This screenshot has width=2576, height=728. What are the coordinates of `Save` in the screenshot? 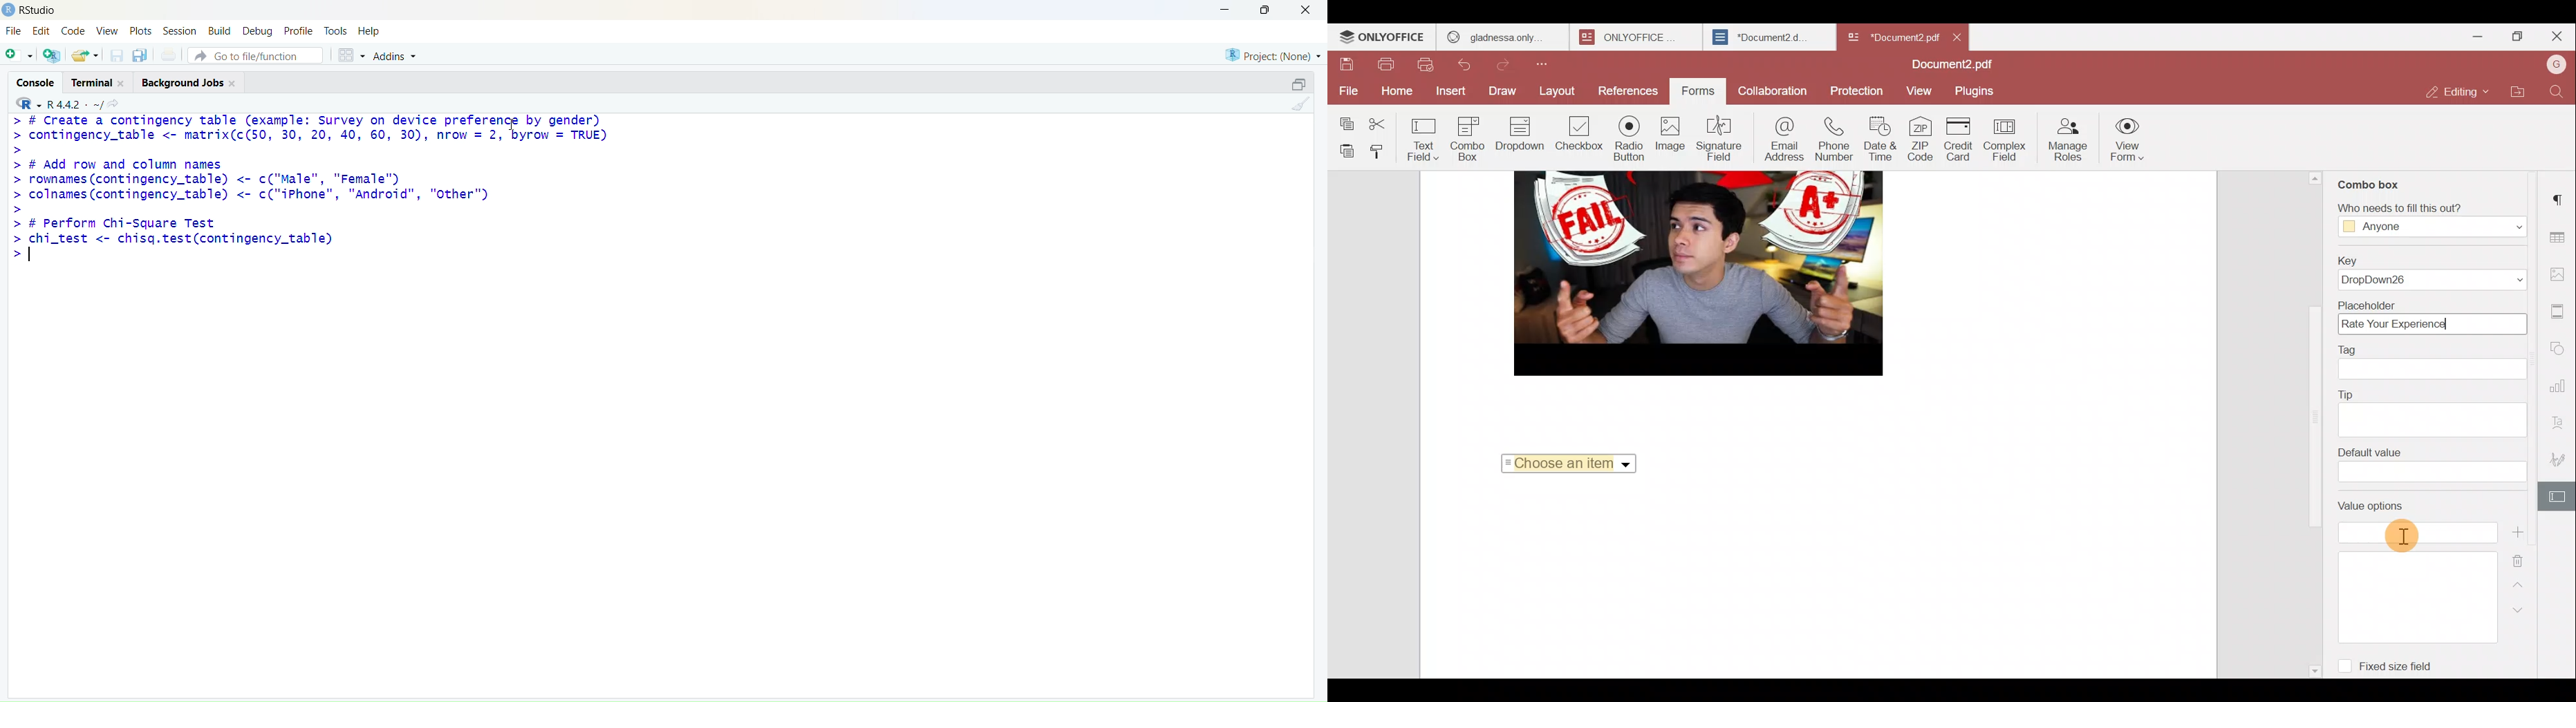 It's located at (1347, 65).